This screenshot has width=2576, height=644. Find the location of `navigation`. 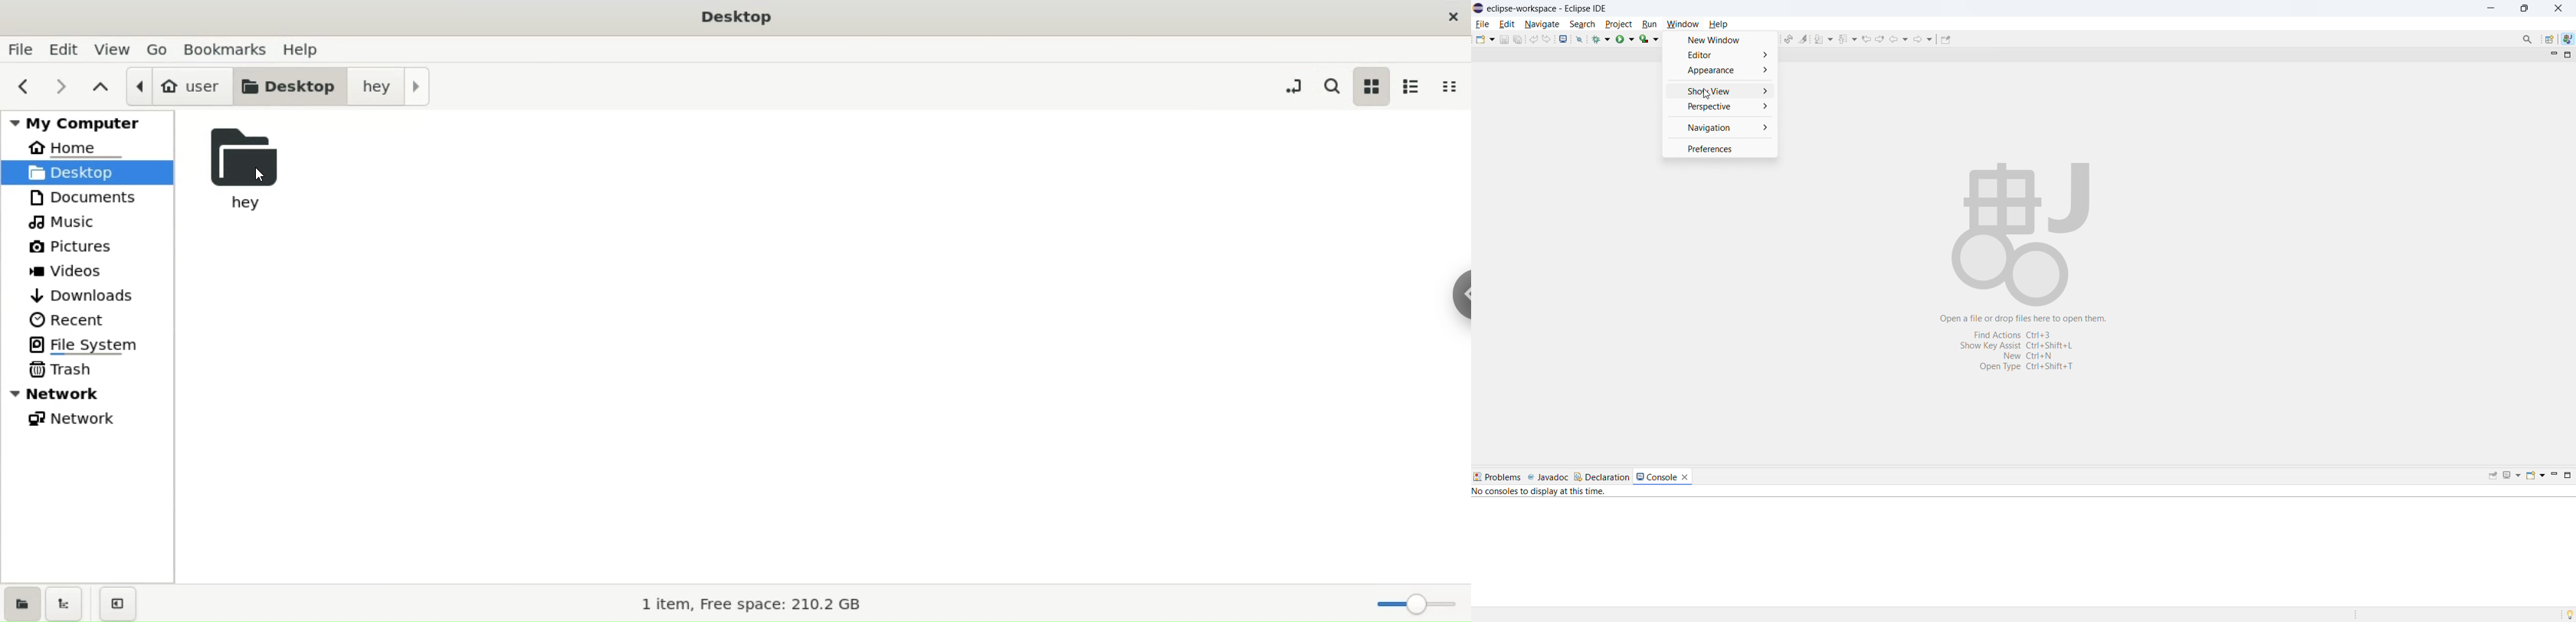

navigation is located at coordinates (1719, 128).